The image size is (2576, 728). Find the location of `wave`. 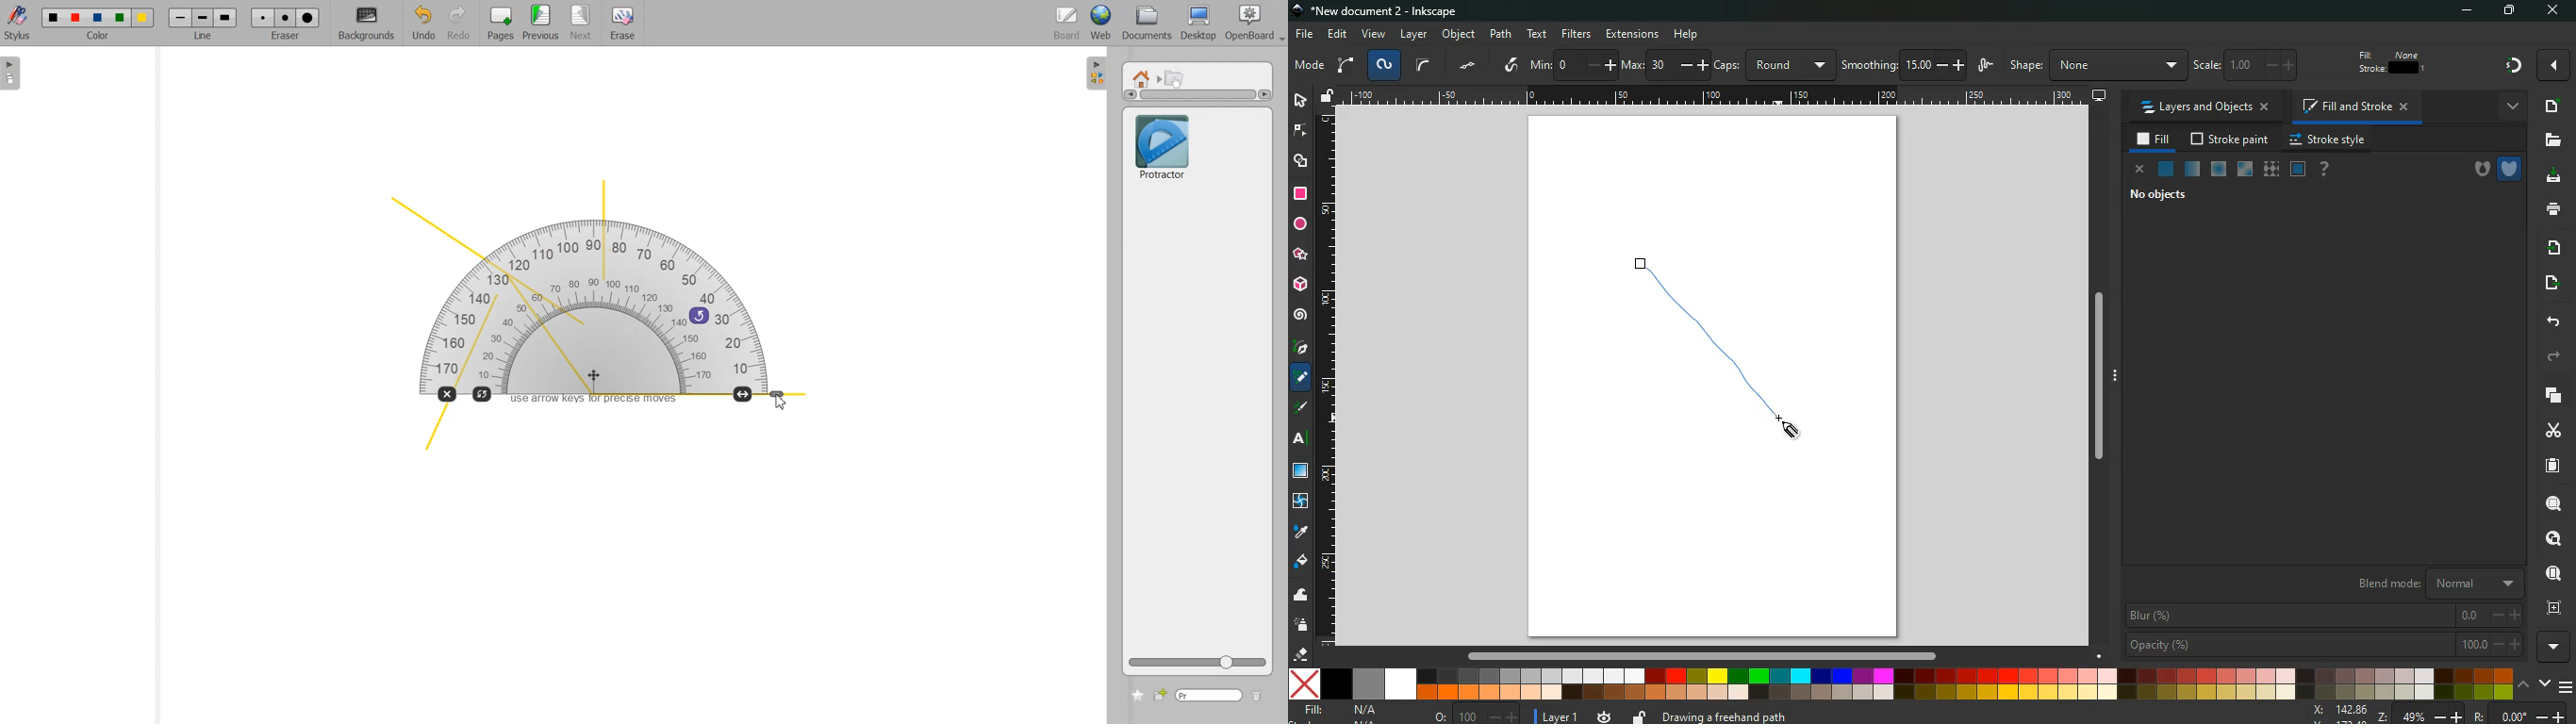

wave is located at coordinates (1302, 597).